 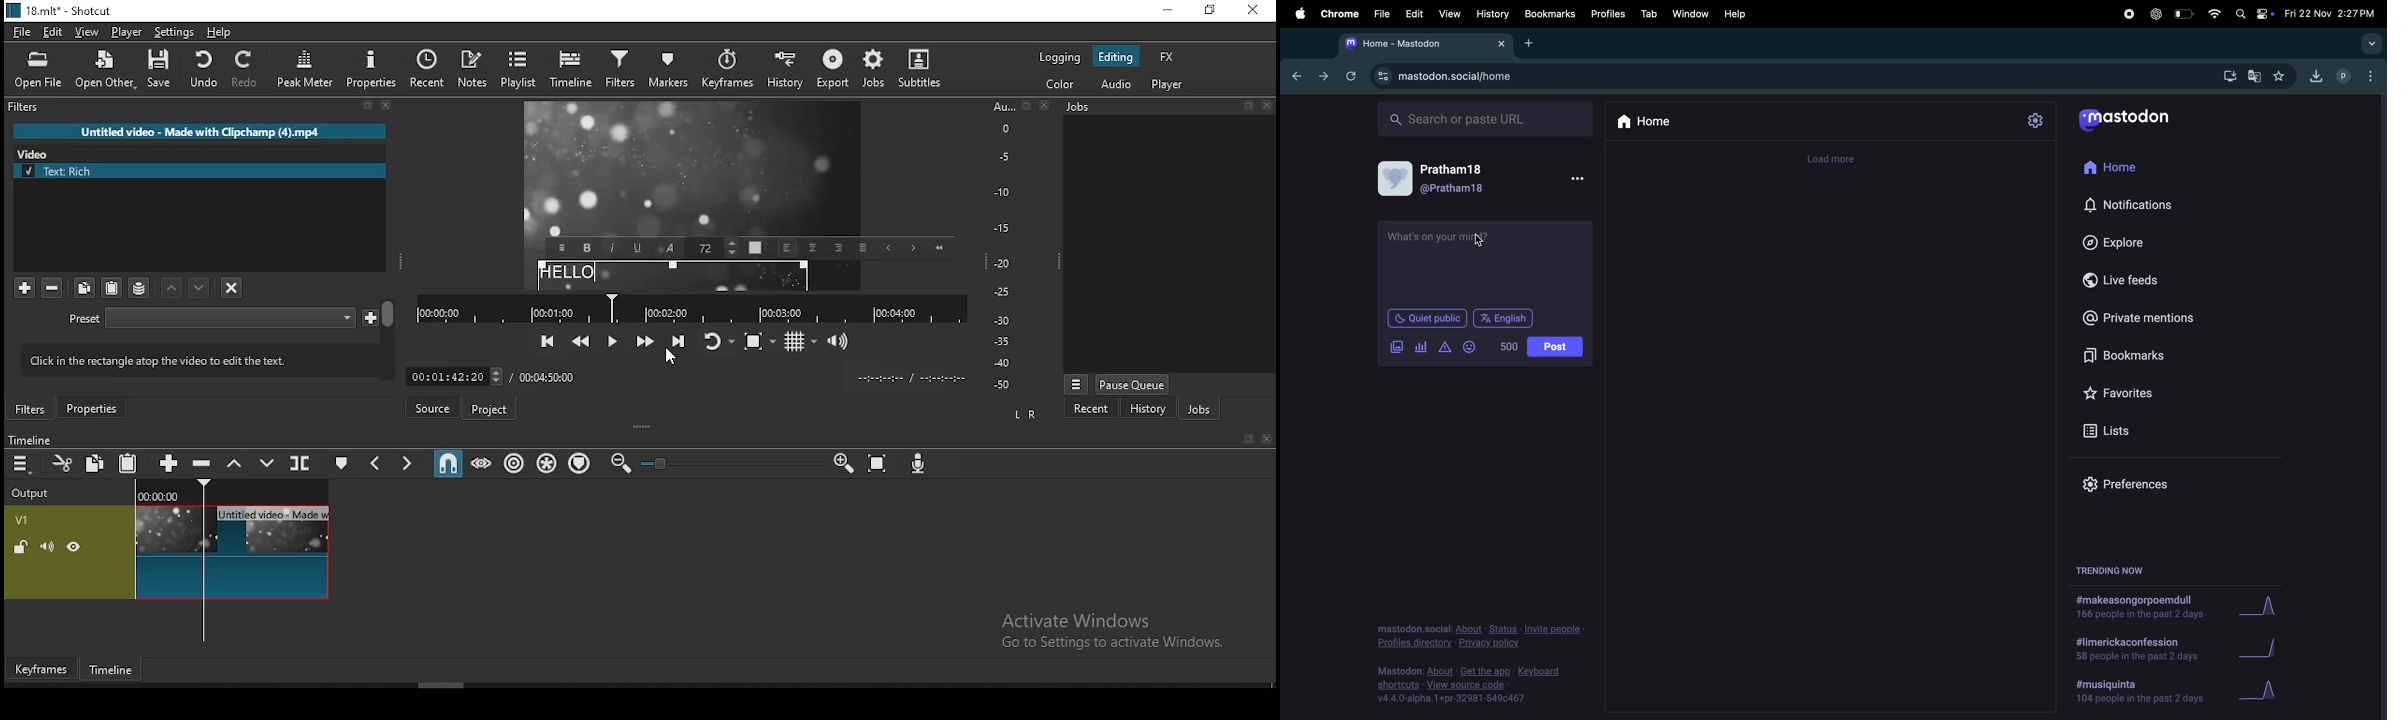 I want to click on skip to the next point, so click(x=679, y=340).